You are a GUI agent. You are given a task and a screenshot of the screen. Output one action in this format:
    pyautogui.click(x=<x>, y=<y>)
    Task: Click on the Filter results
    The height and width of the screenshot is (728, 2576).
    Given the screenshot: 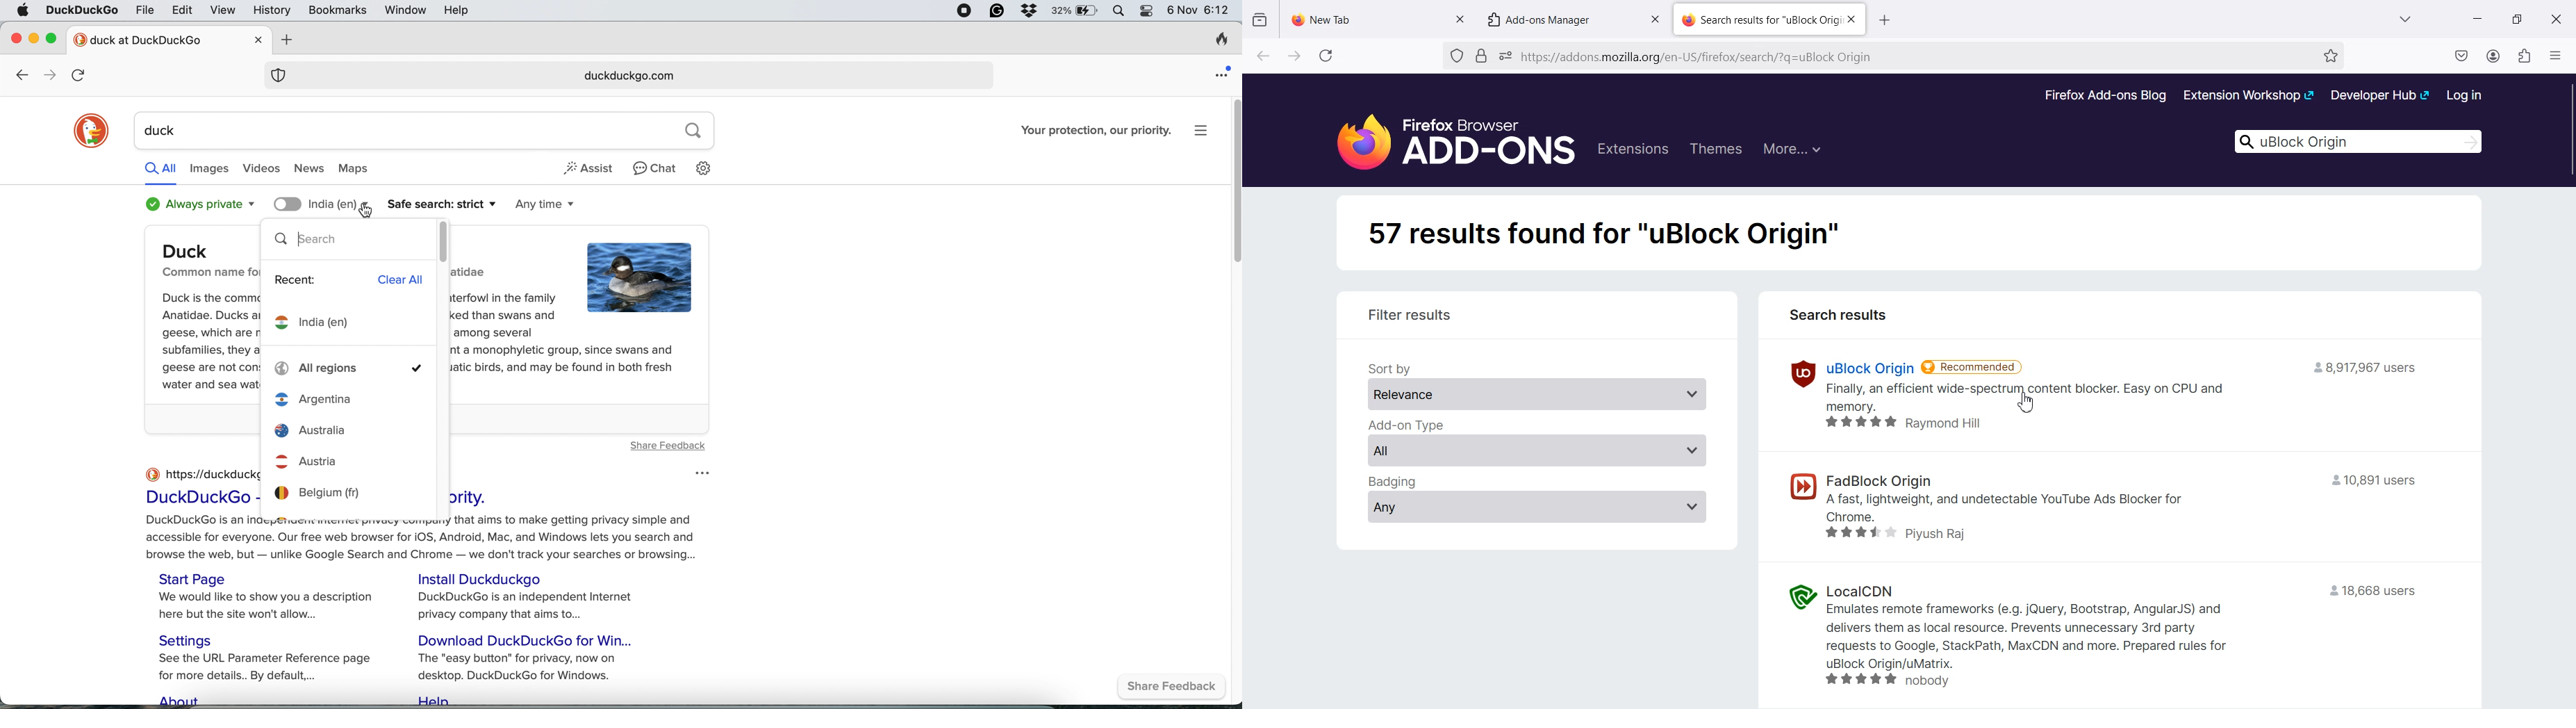 What is the action you would take?
    pyautogui.click(x=1410, y=314)
    